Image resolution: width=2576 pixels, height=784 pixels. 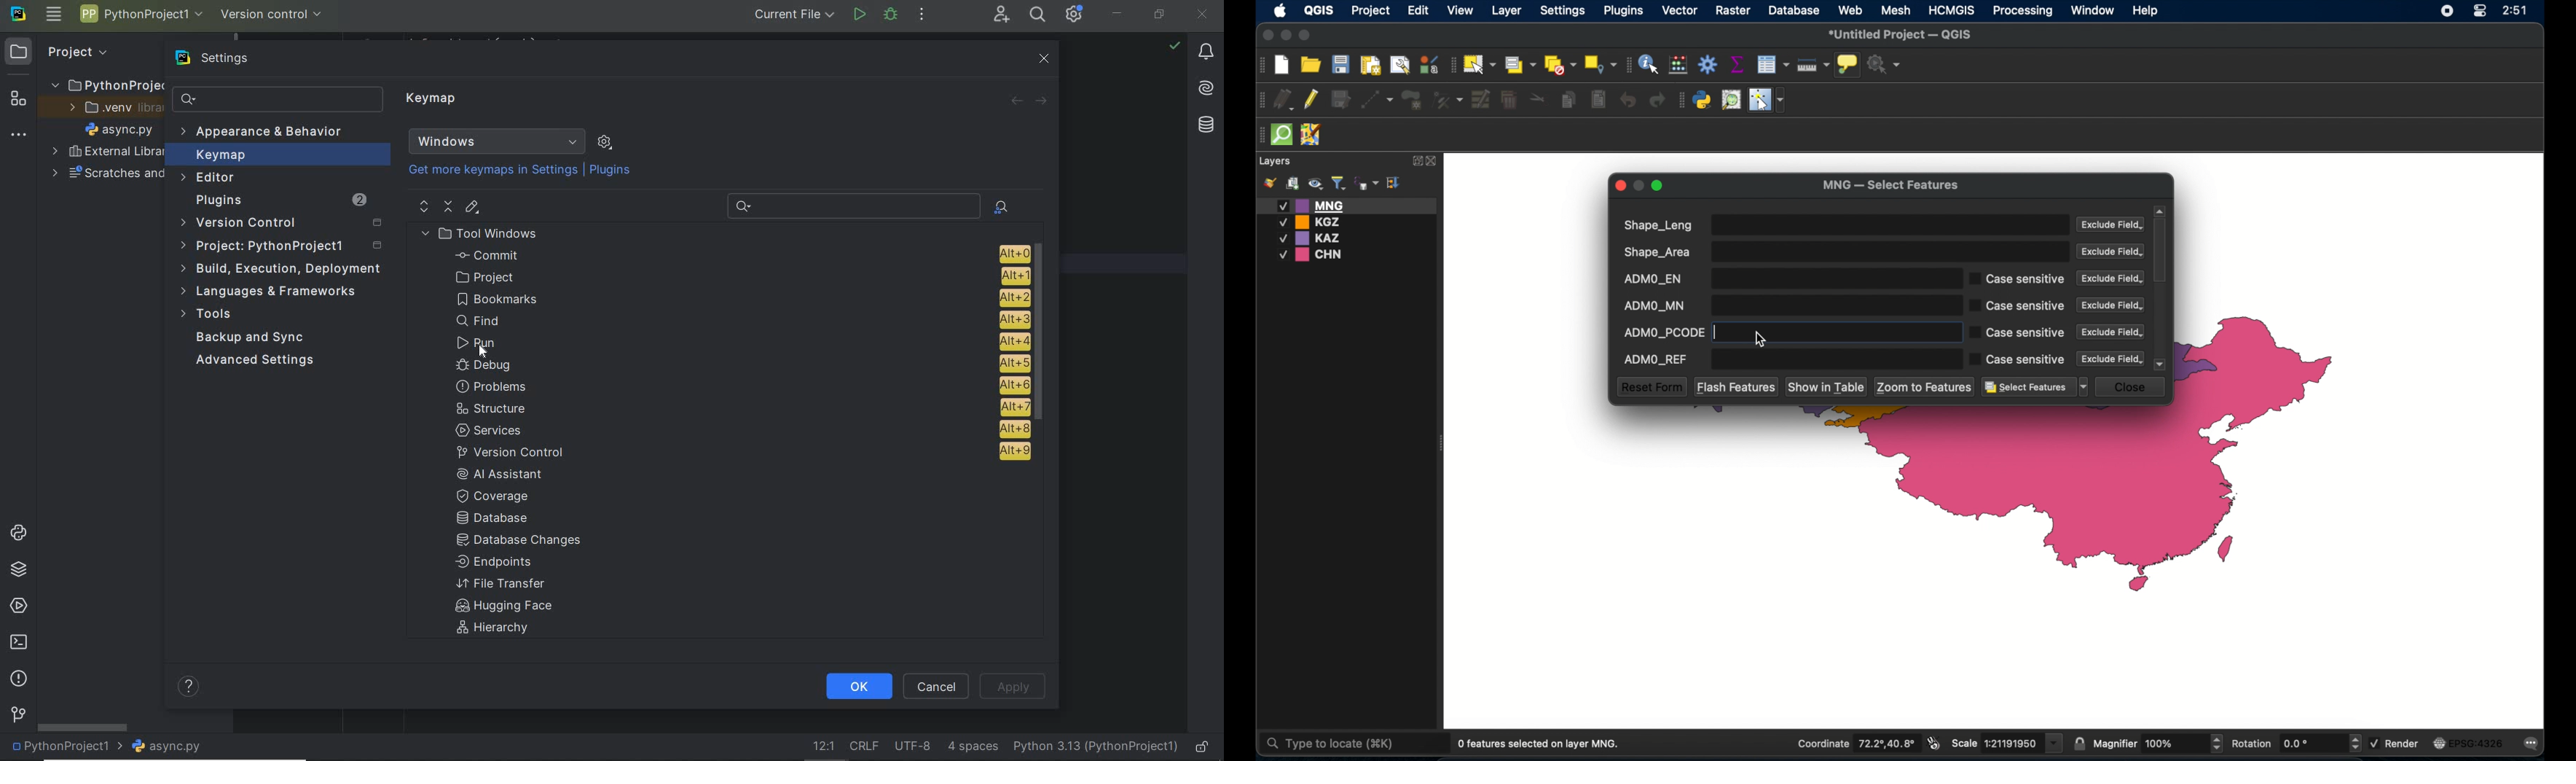 I want to click on MNG - Select features, so click(x=1891, y=186).